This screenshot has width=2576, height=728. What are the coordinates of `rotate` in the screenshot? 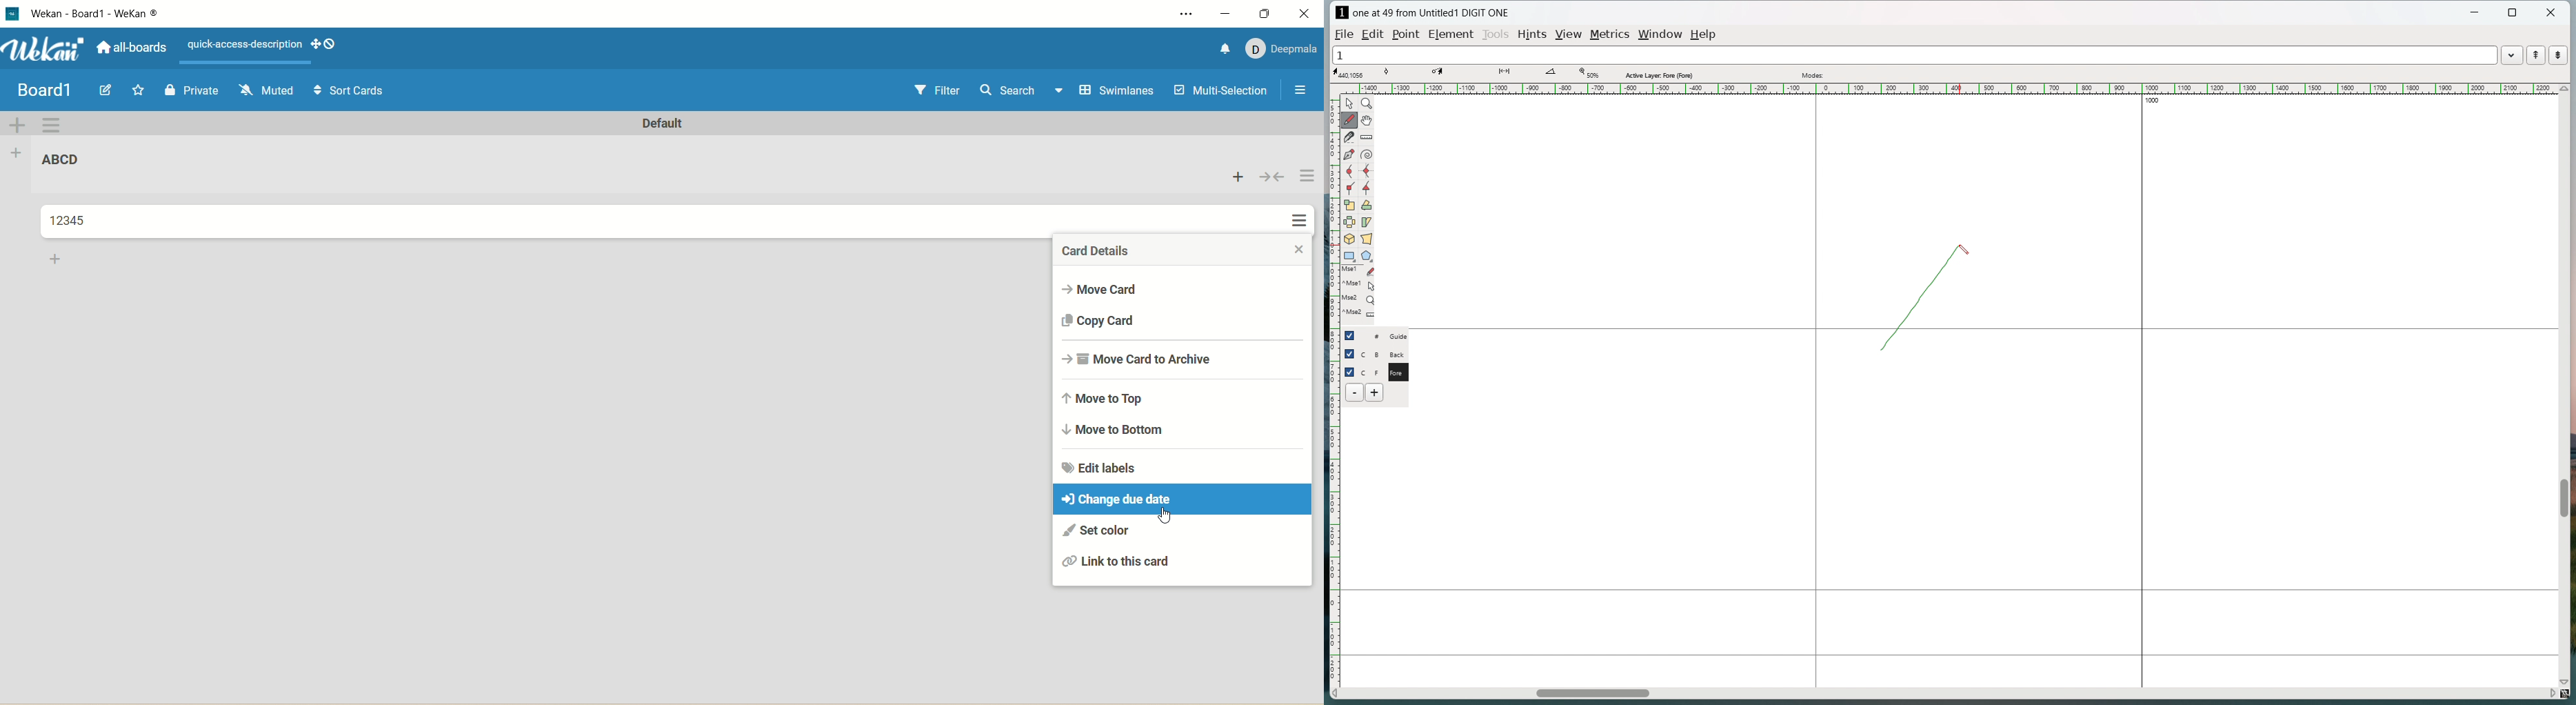 It's located at (1366, 205).